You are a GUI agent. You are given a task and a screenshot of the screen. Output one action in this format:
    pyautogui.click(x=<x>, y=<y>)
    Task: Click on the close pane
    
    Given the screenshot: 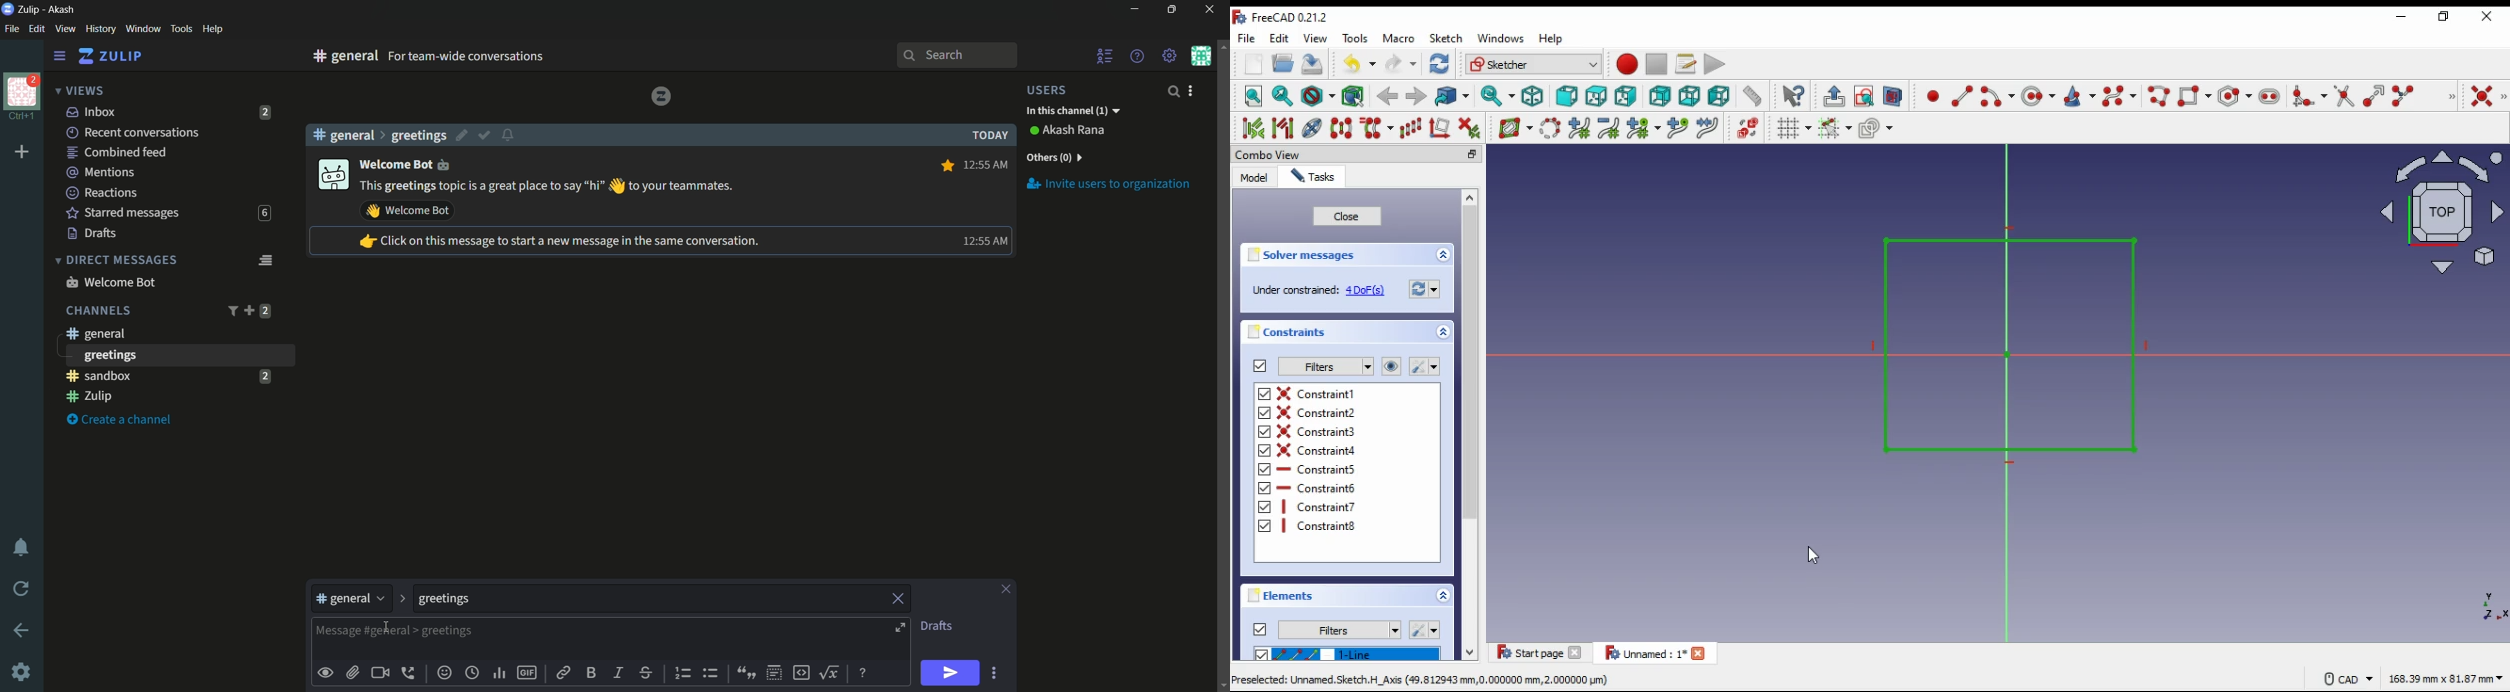 What is the action you would take?
    pyautogui.click(x=1006, y=590)
    